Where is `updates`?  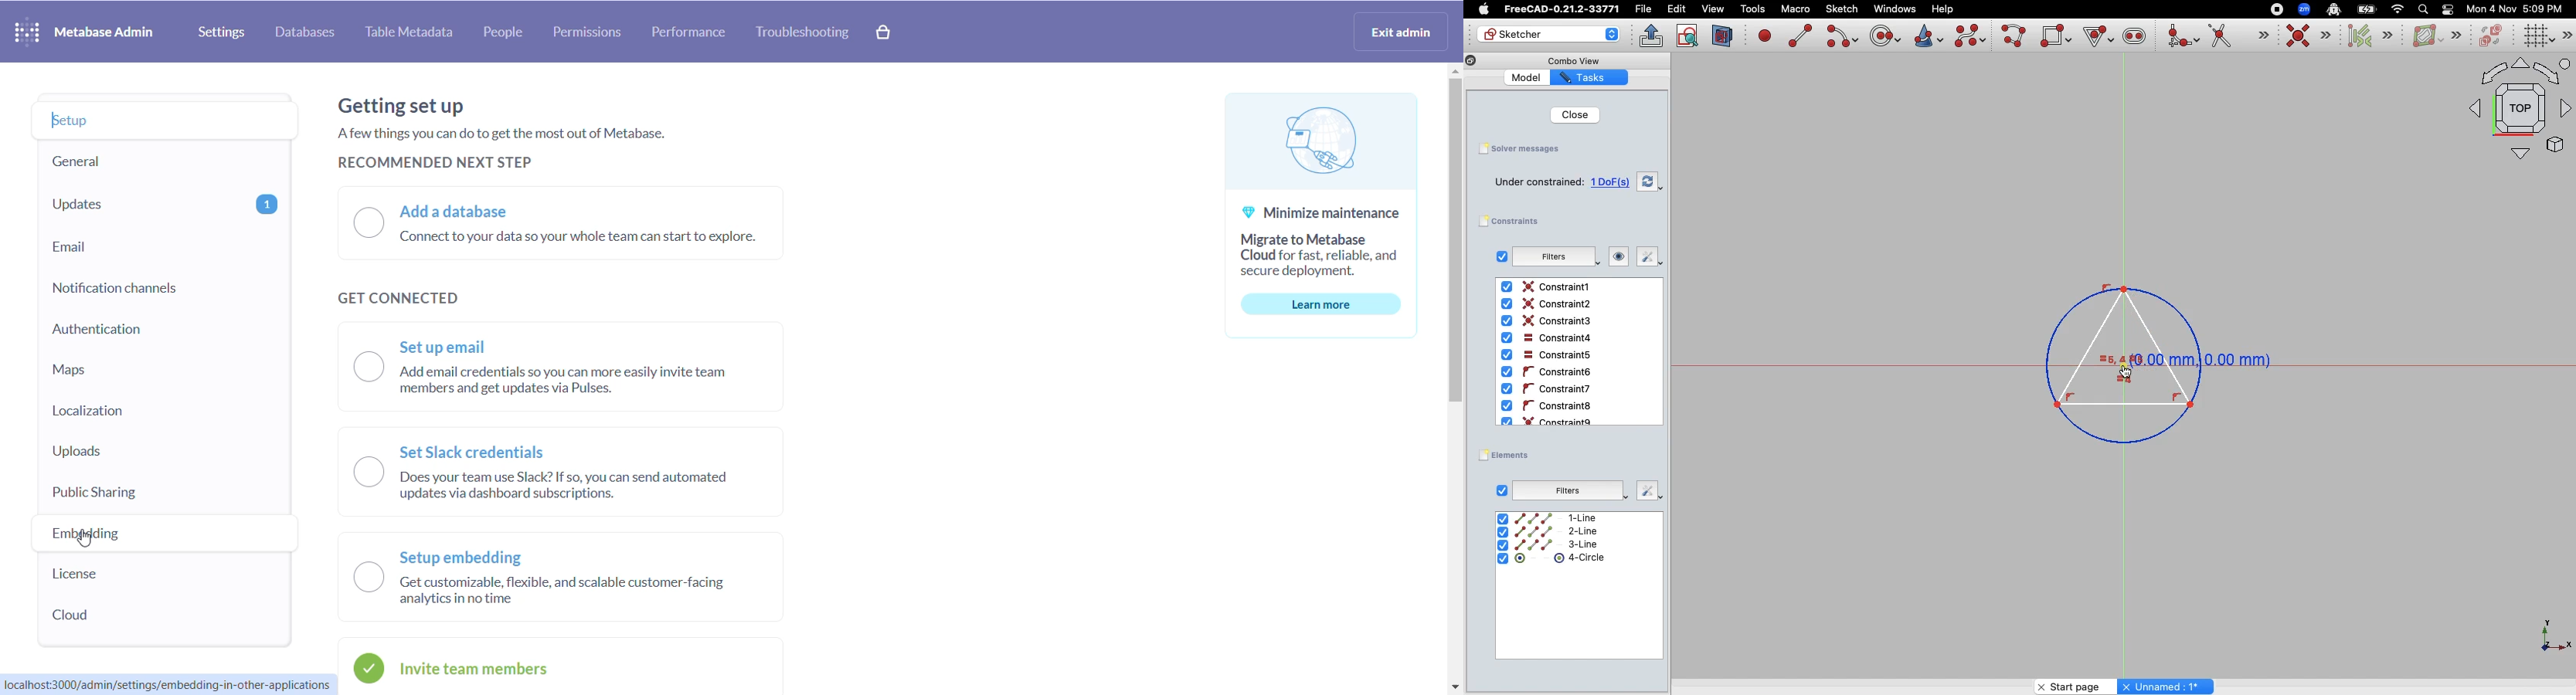 updates is located at coordinates (162, 209).